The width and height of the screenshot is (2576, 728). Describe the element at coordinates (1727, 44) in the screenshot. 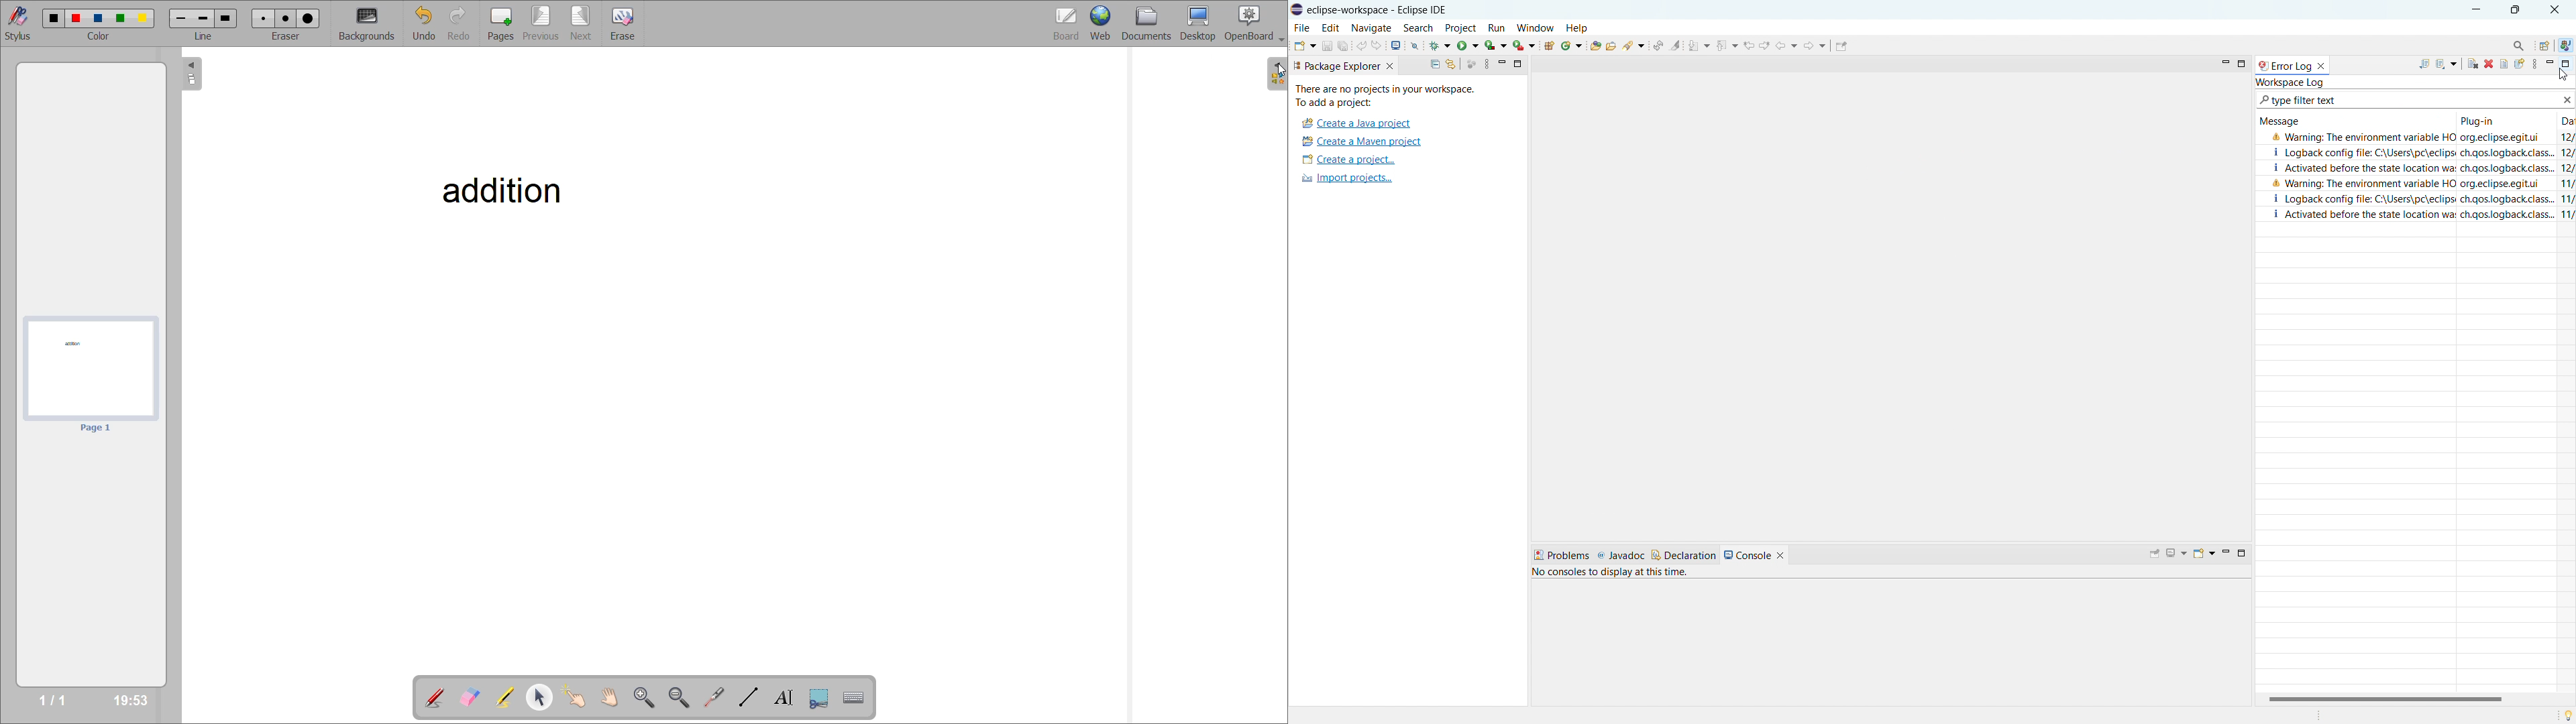

I see `previous annotation` at that location.